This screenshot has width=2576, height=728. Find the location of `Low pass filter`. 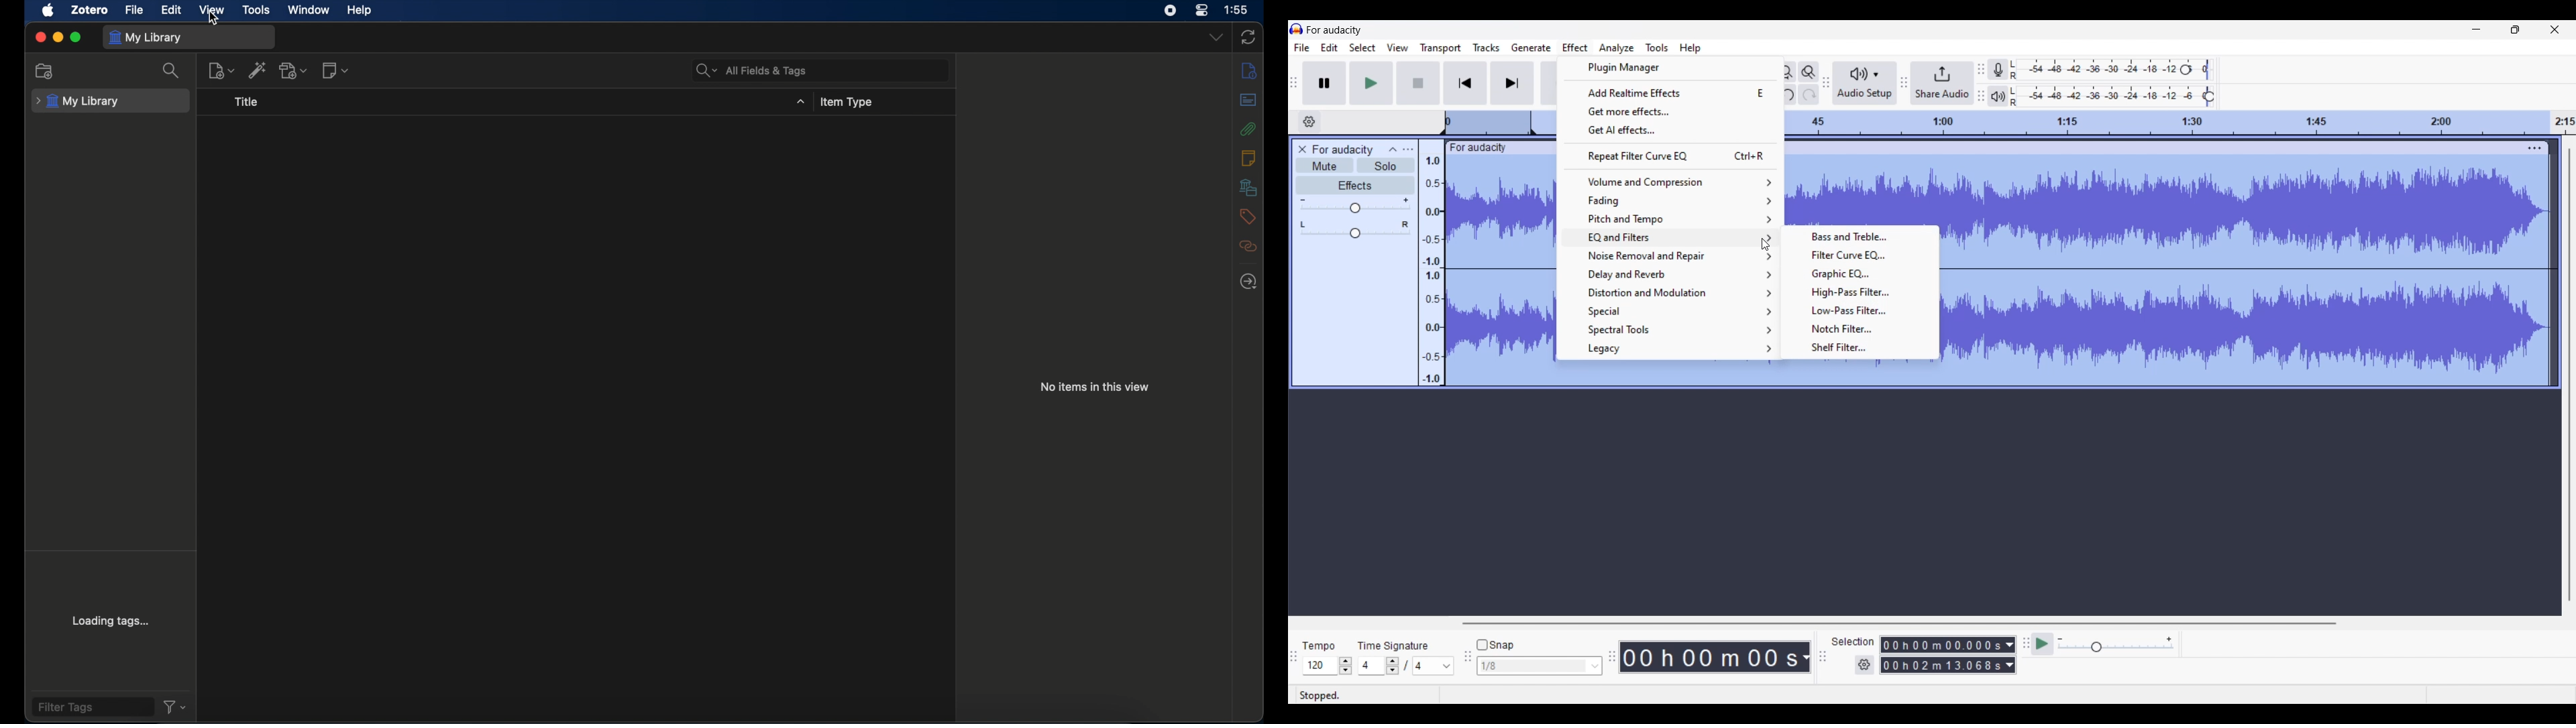

Low pass filter is located at coordinates (1862, 310).